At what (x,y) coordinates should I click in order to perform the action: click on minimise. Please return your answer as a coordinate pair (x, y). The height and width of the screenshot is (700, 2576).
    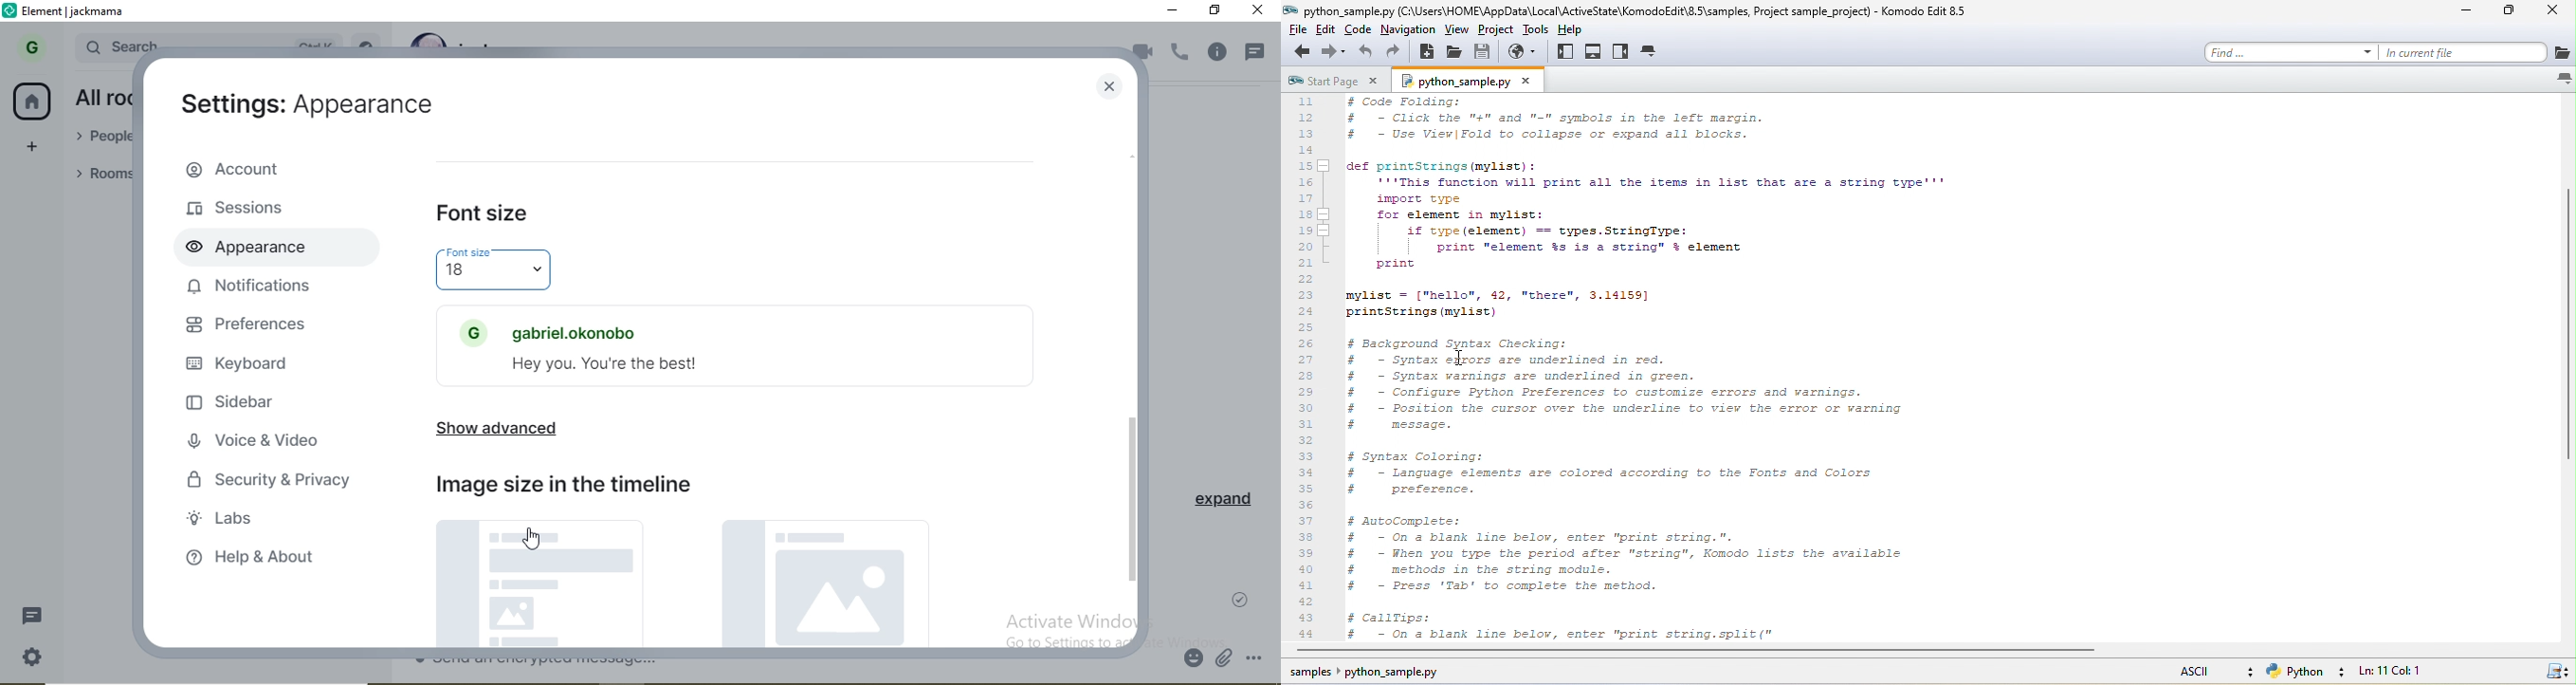
    Looking at the image, I should click on (1173, 11).